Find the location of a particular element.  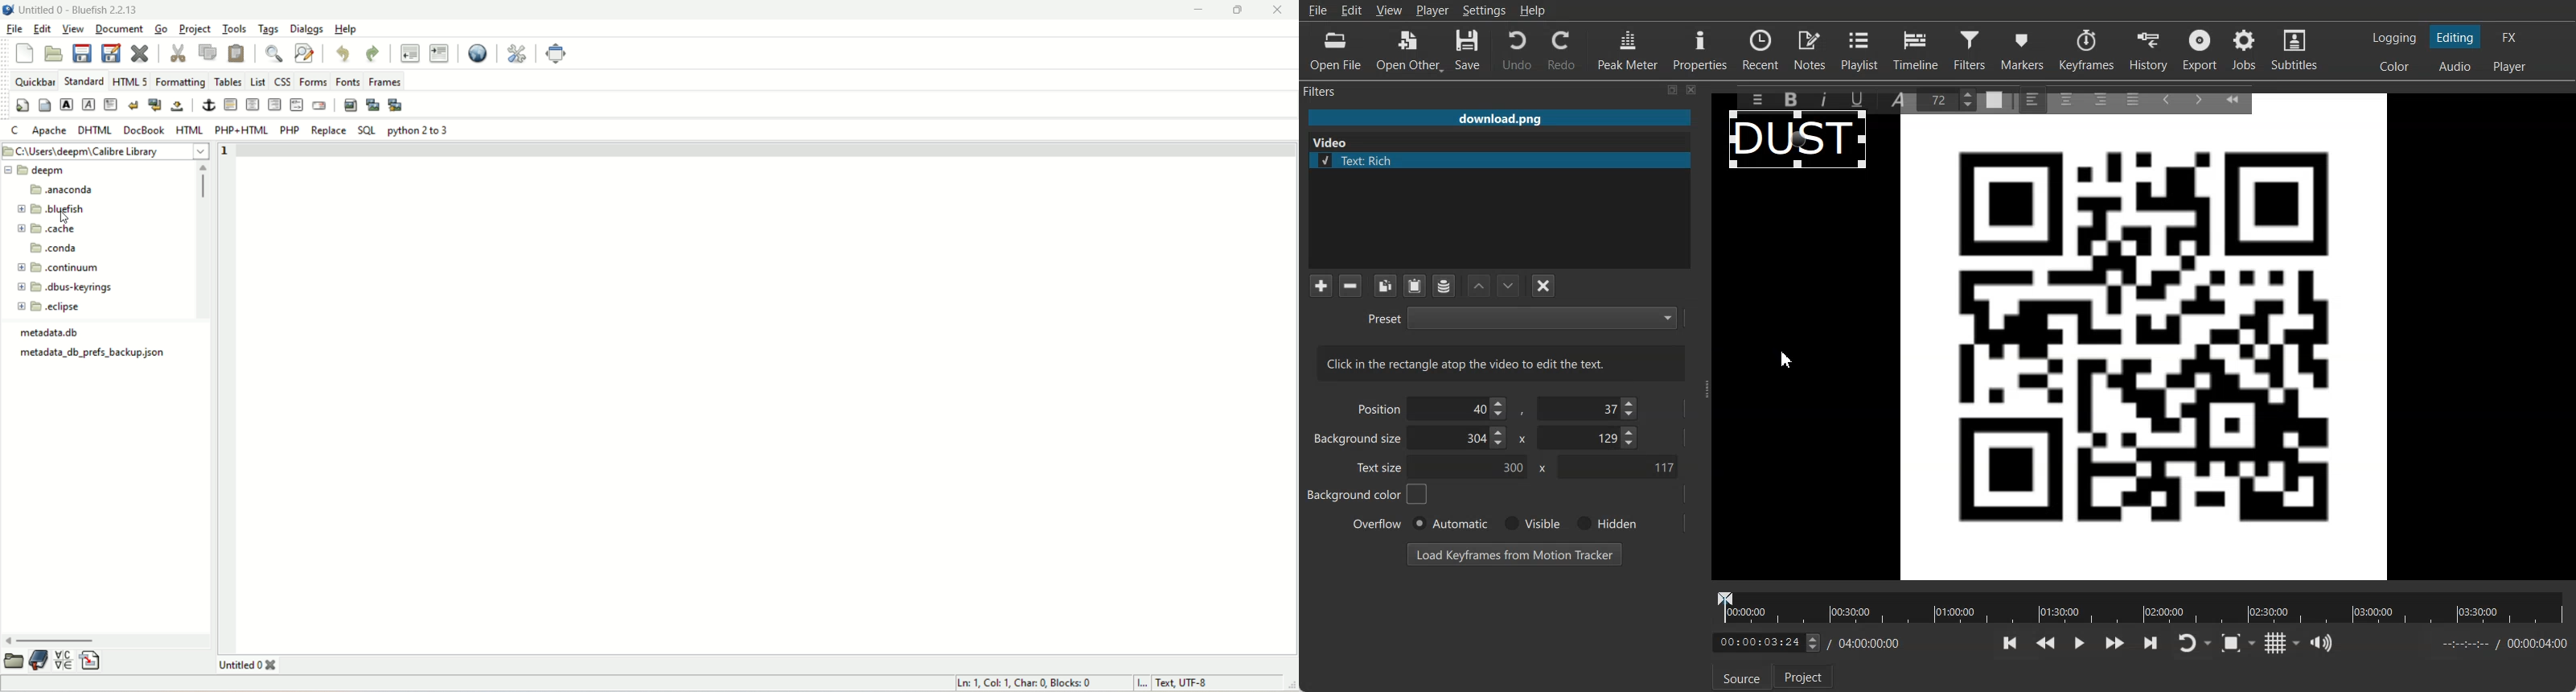

Move Filter up is located at coordinates (1479, 286).